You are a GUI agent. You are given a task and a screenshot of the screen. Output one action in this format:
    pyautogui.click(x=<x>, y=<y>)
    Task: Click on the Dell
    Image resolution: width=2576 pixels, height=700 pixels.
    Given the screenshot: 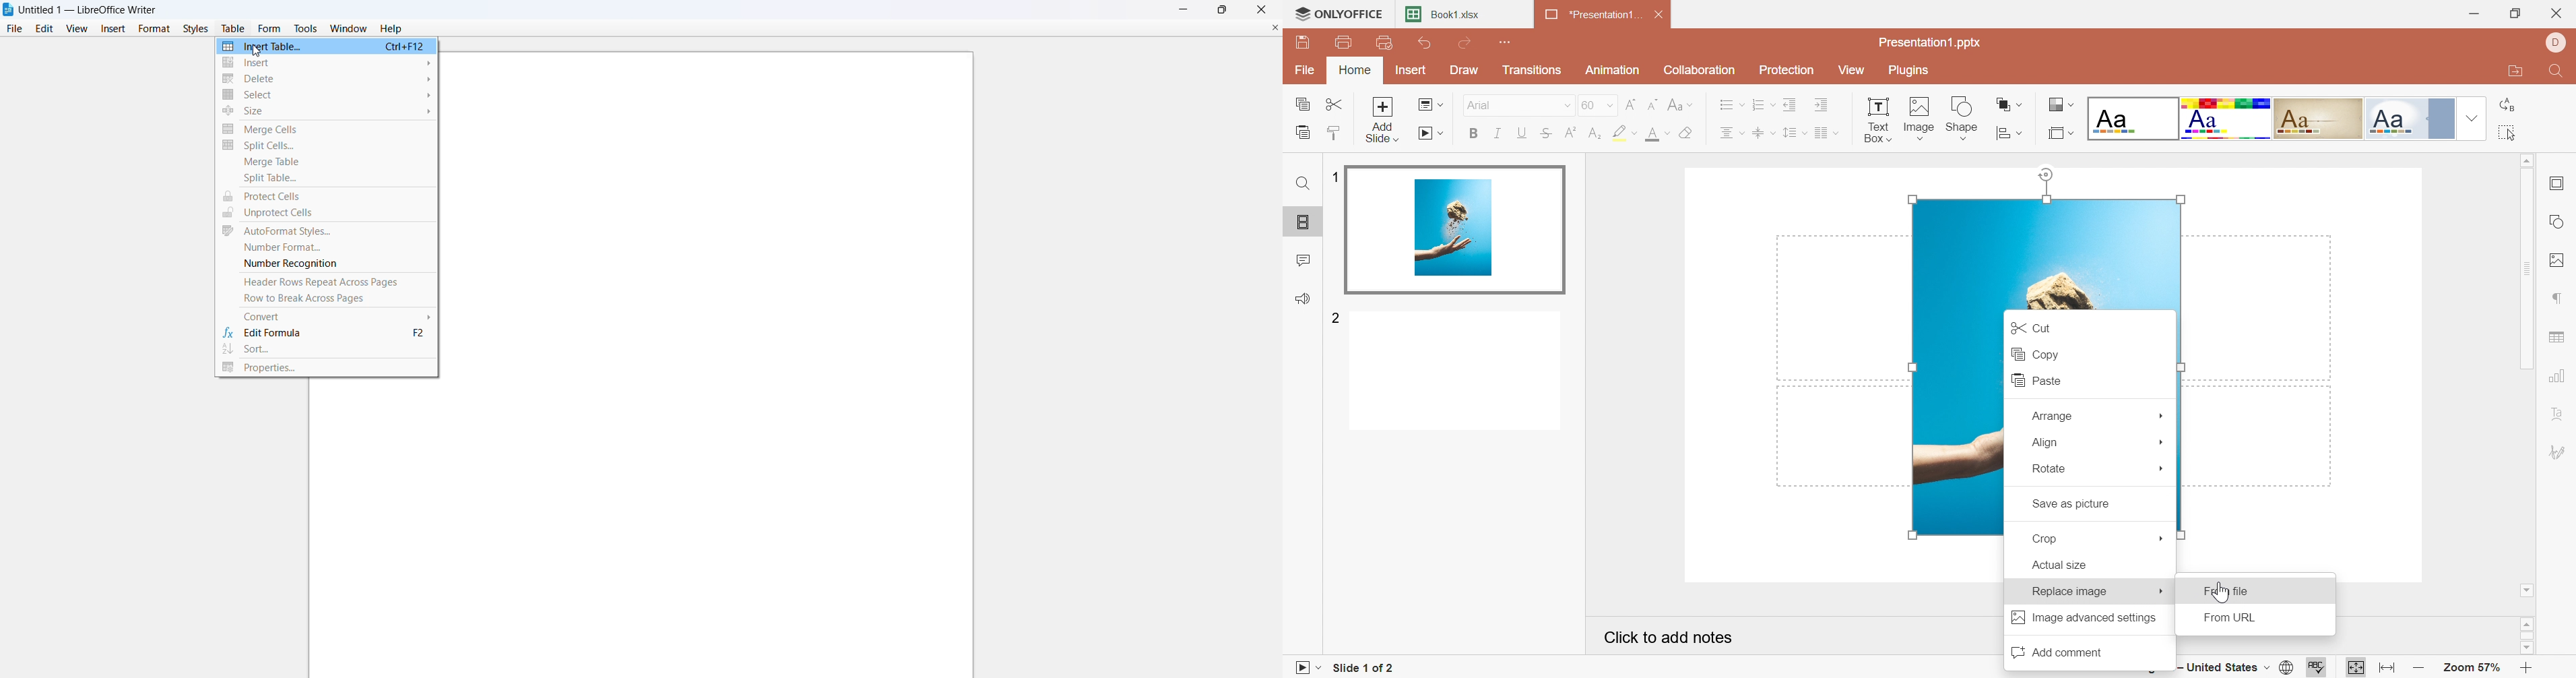 What is the action you would take?
    pyautogui.click(x=2555, y=44)
    